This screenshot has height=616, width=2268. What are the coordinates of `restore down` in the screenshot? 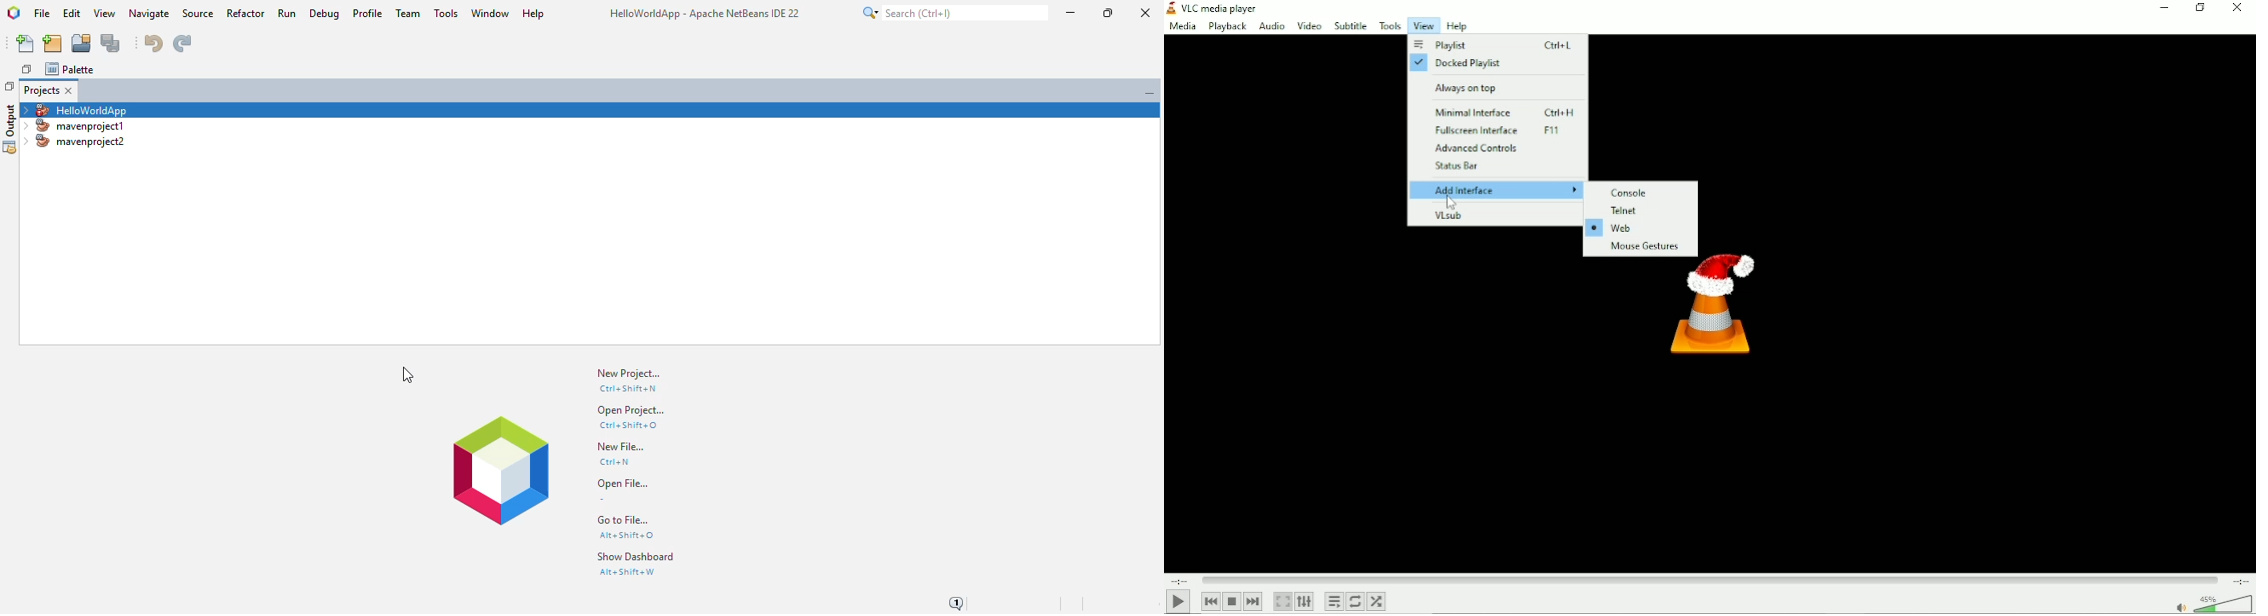 It's located at (2200, 9).